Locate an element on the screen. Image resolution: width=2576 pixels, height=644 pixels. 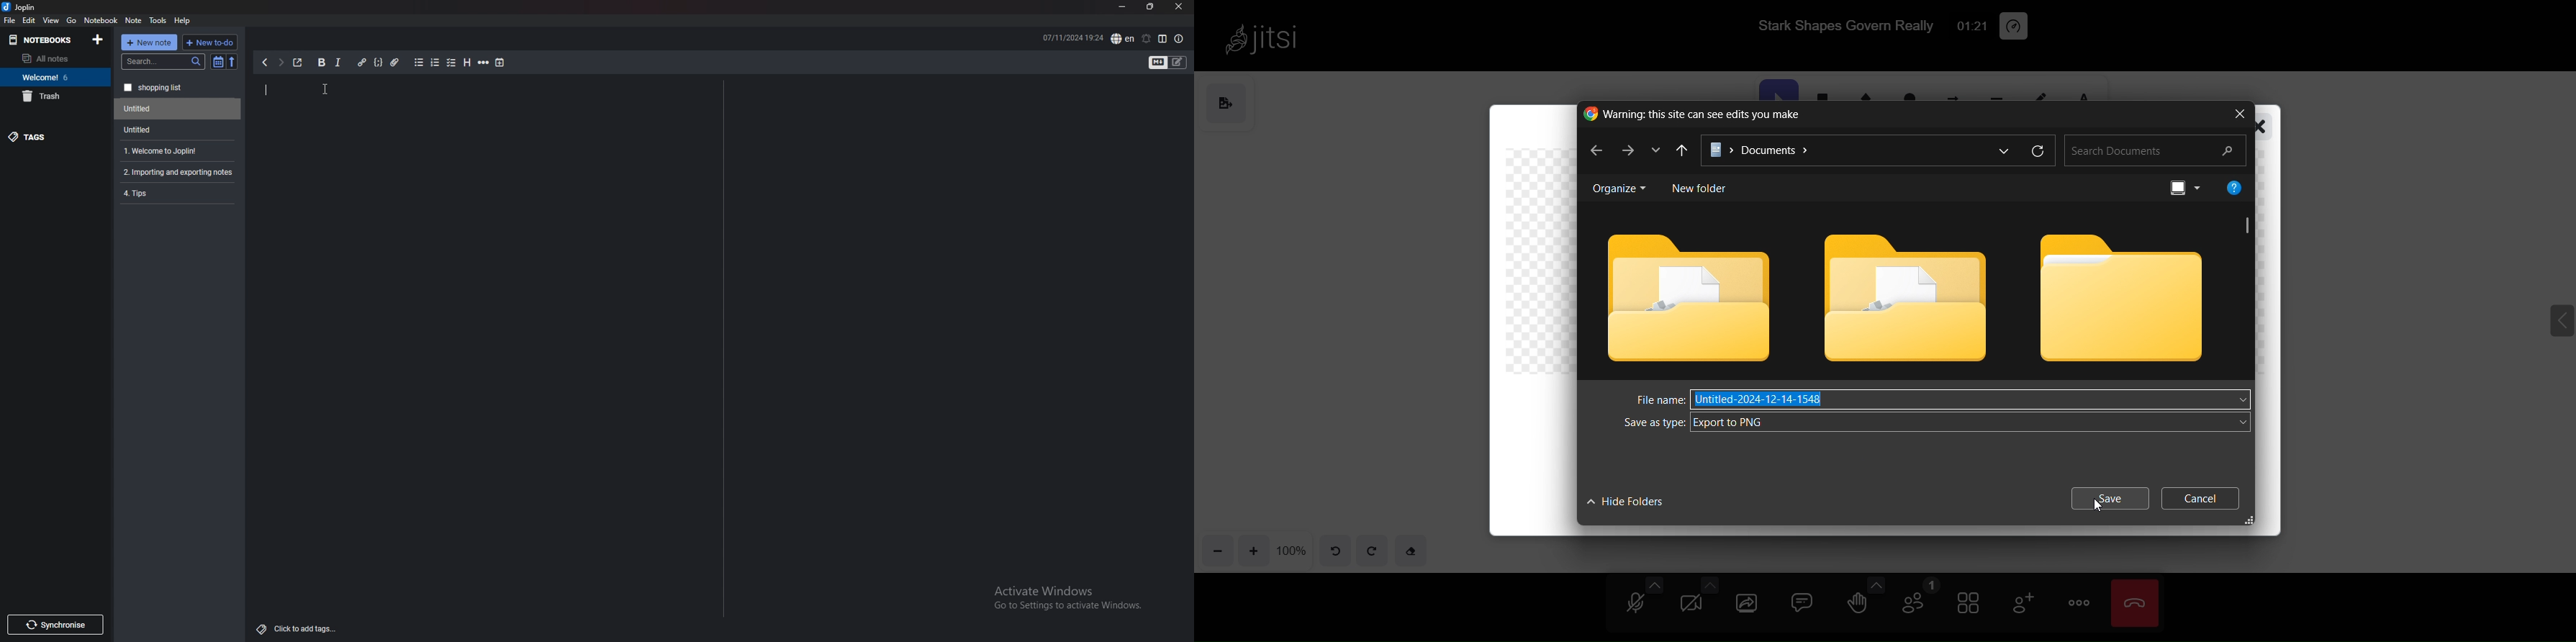
toggle external editor is located at coordinates (298, 62).